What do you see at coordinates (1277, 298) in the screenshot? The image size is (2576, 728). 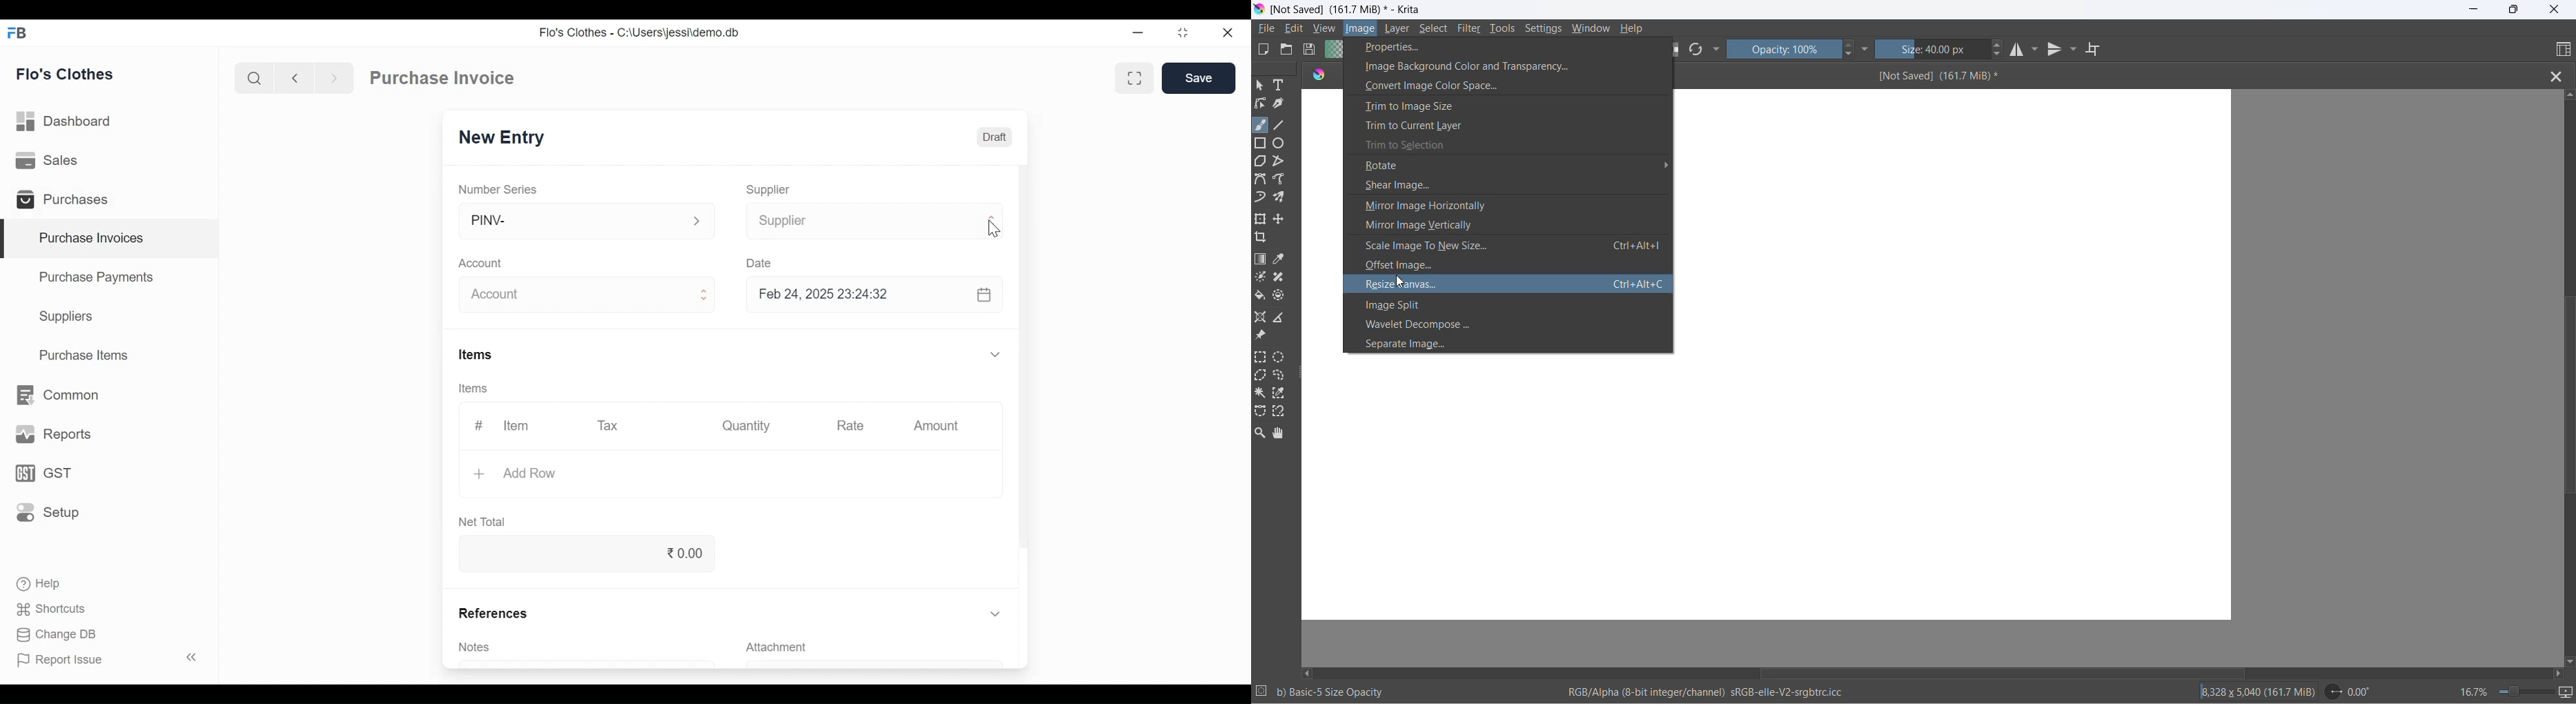 I see `enclose and fill tool` at bounding box center [1277, 298].